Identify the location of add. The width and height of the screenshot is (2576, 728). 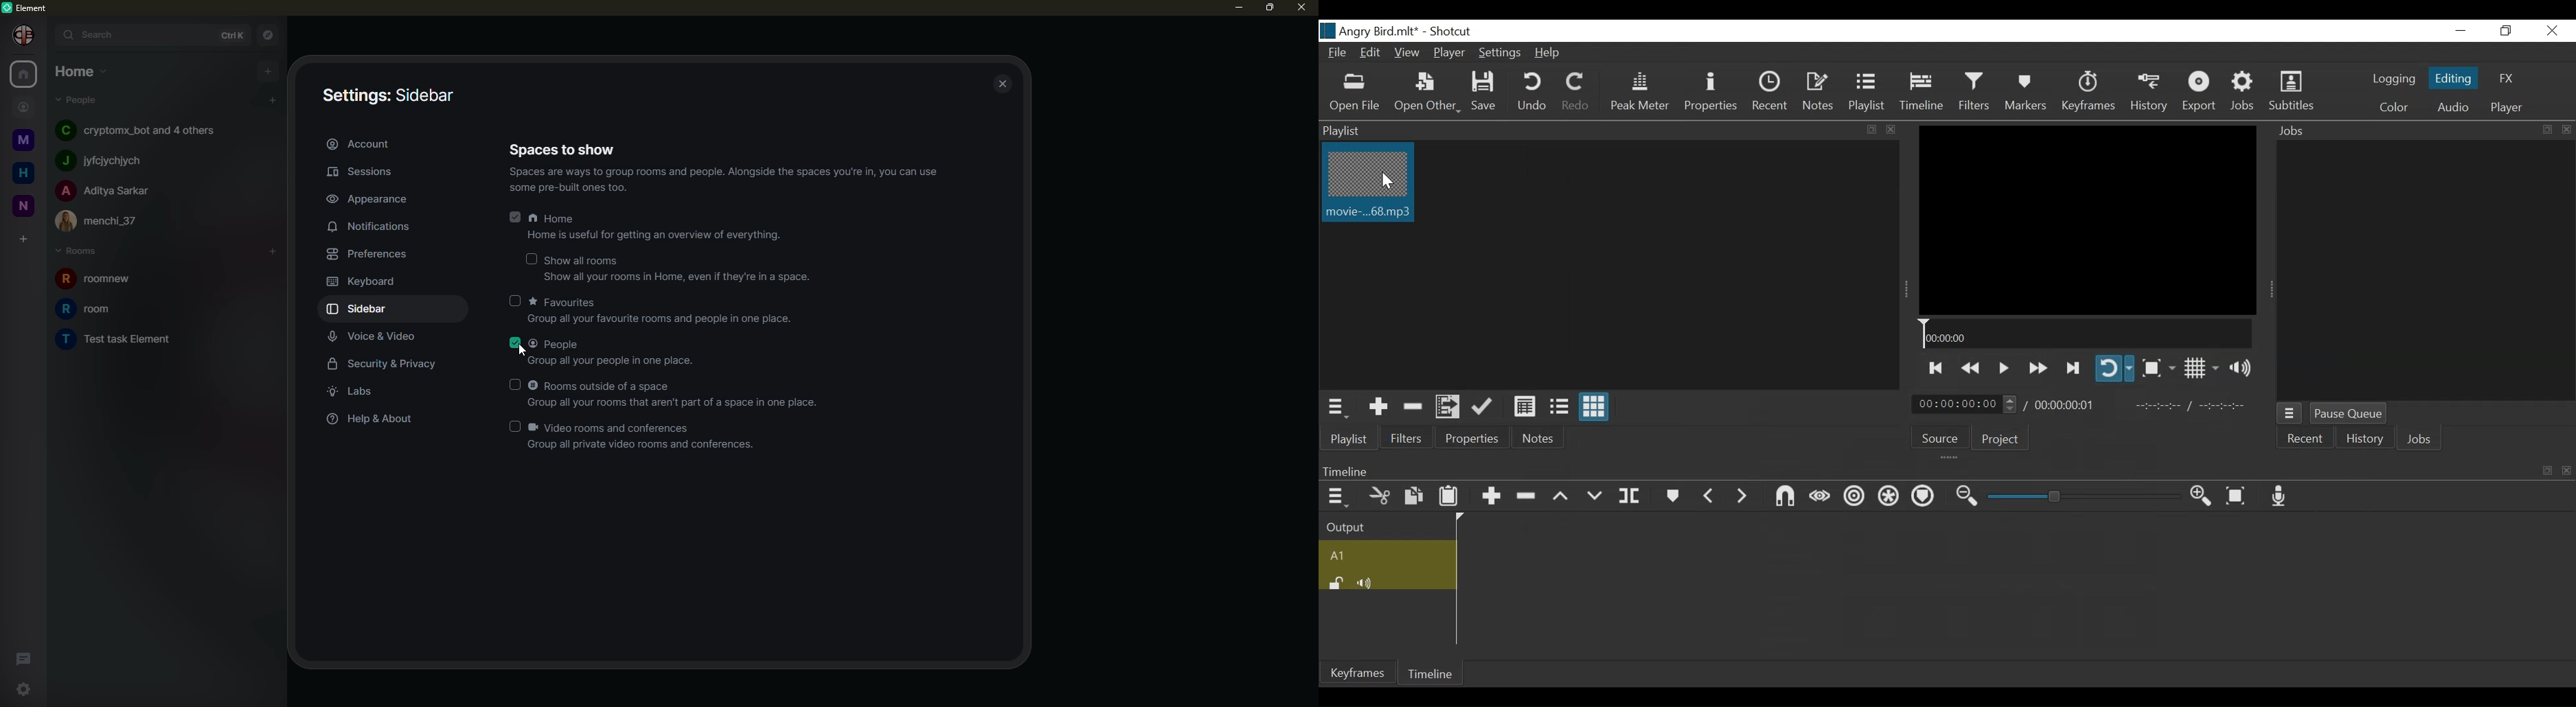
(274, 249).